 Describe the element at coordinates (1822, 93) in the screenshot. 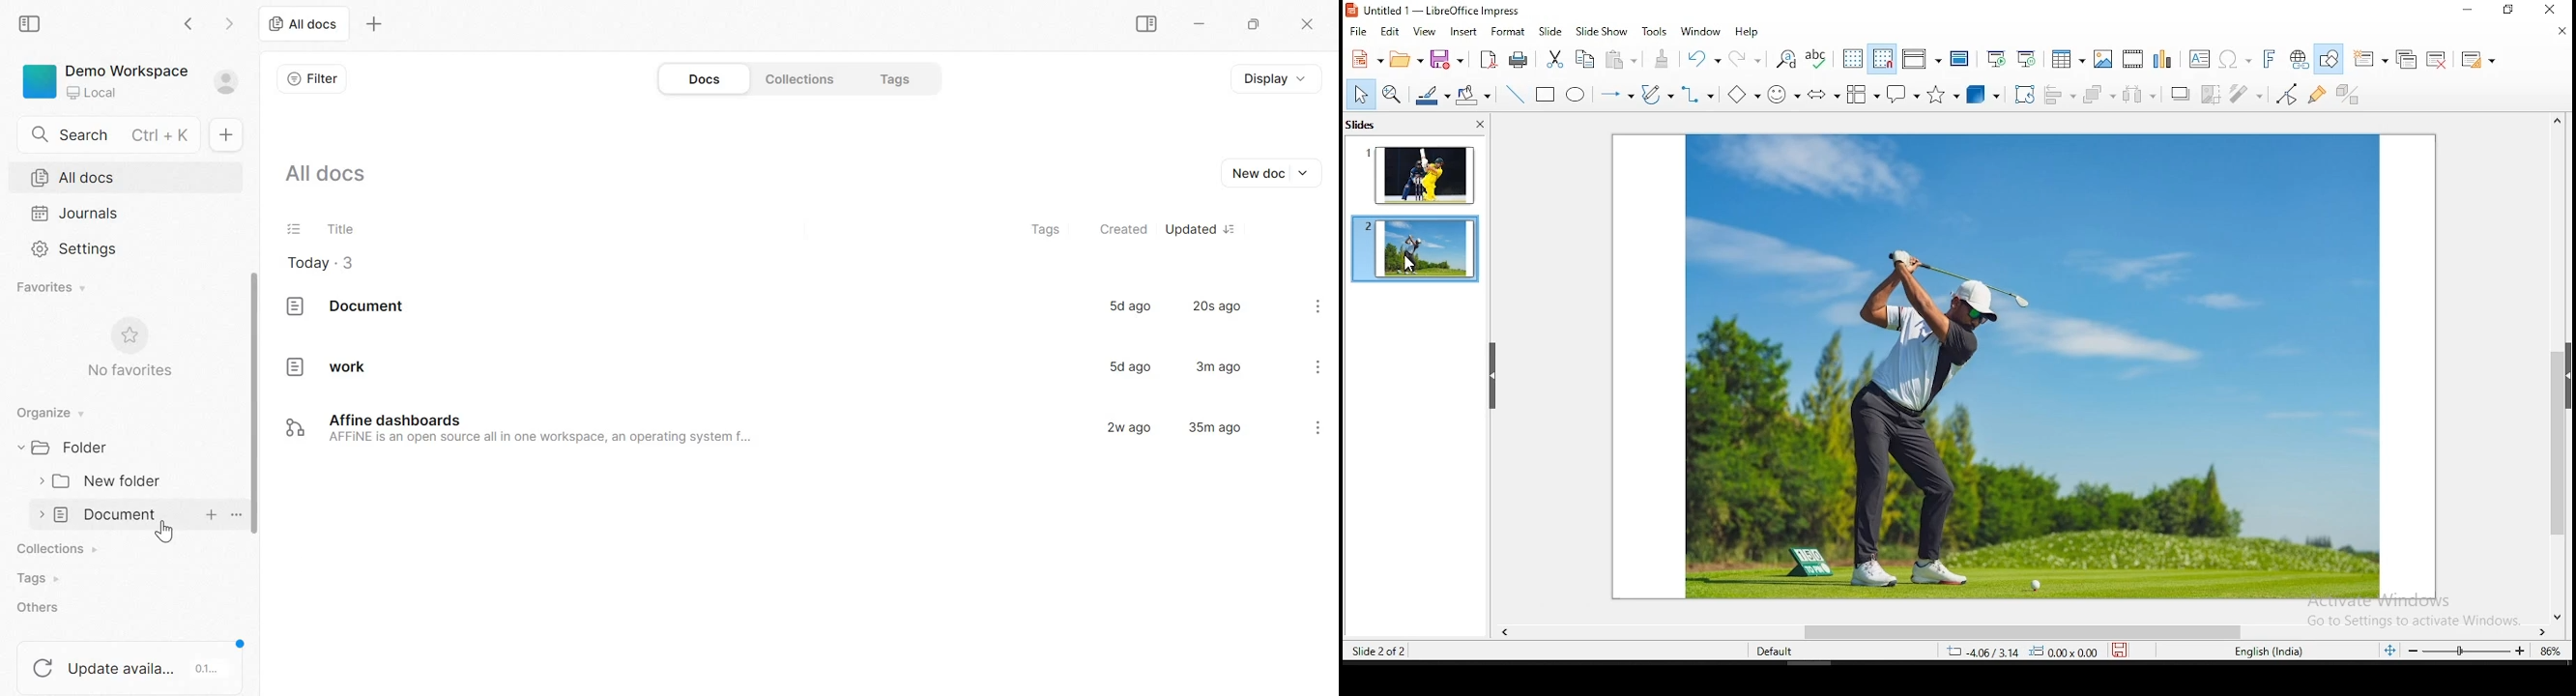

I see `block arrows` at that location.